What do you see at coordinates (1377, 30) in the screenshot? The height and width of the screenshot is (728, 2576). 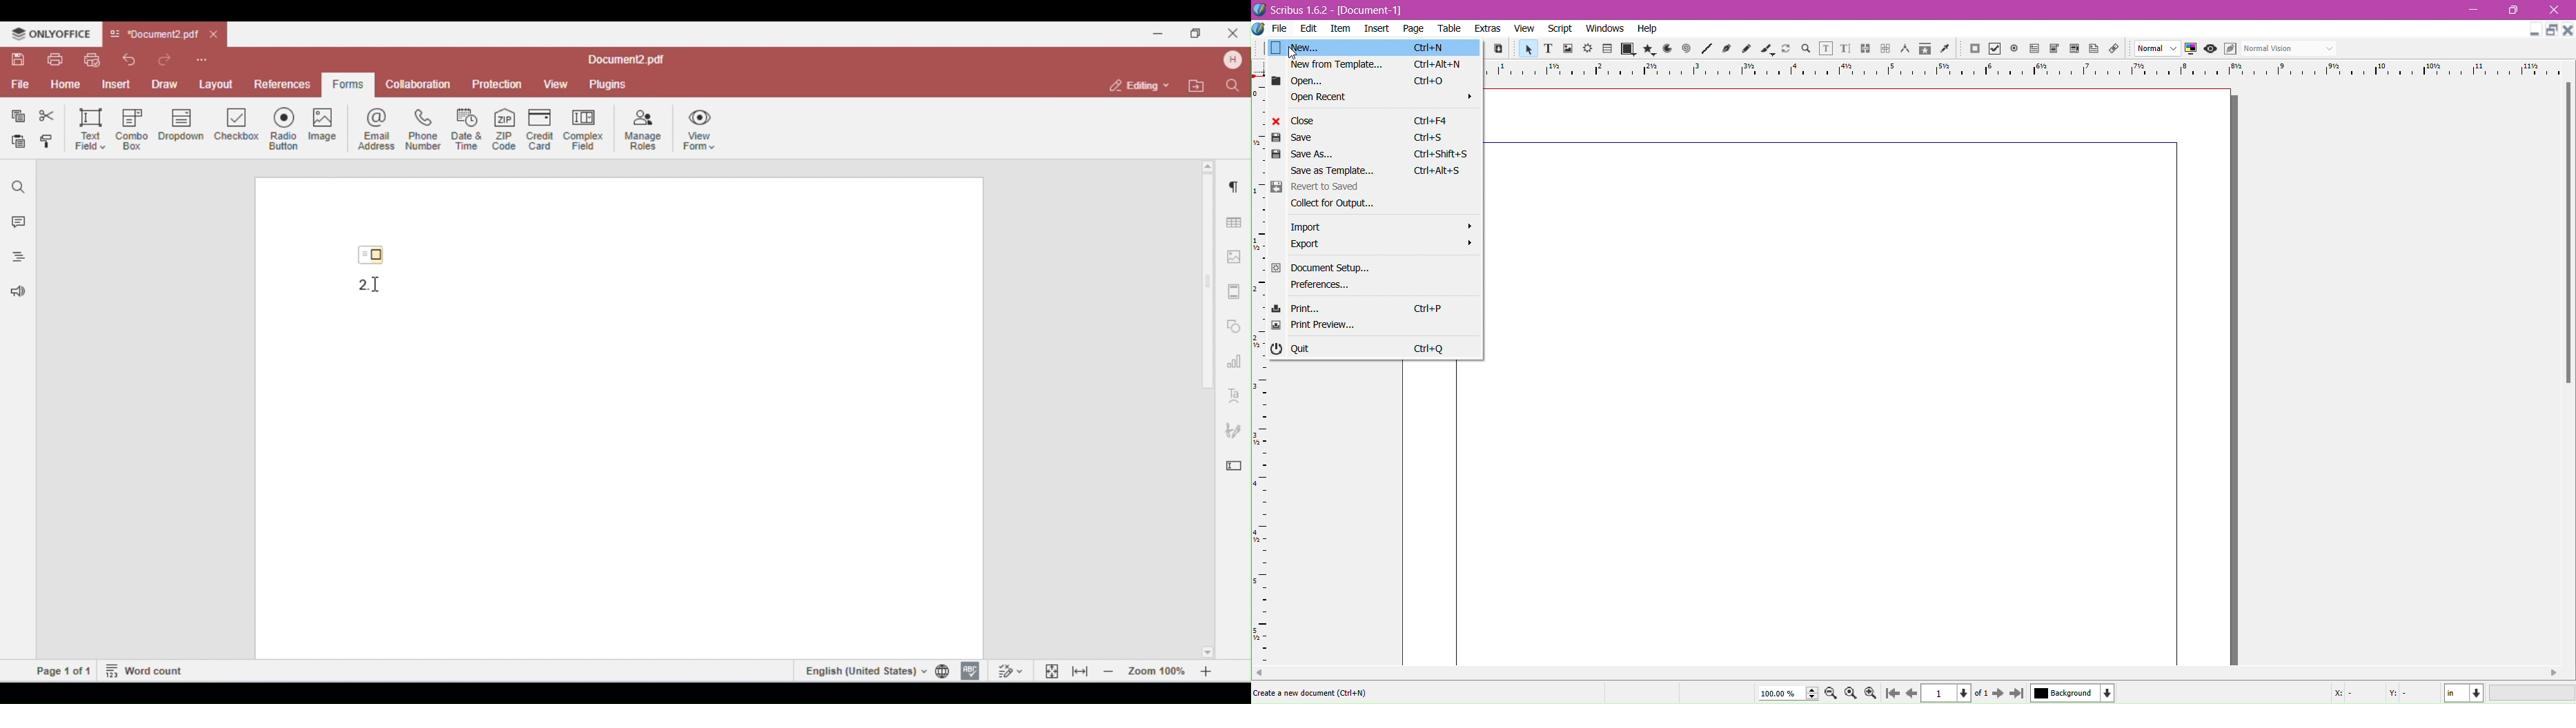 I see `Insert` at bounding box center [1377, 30].